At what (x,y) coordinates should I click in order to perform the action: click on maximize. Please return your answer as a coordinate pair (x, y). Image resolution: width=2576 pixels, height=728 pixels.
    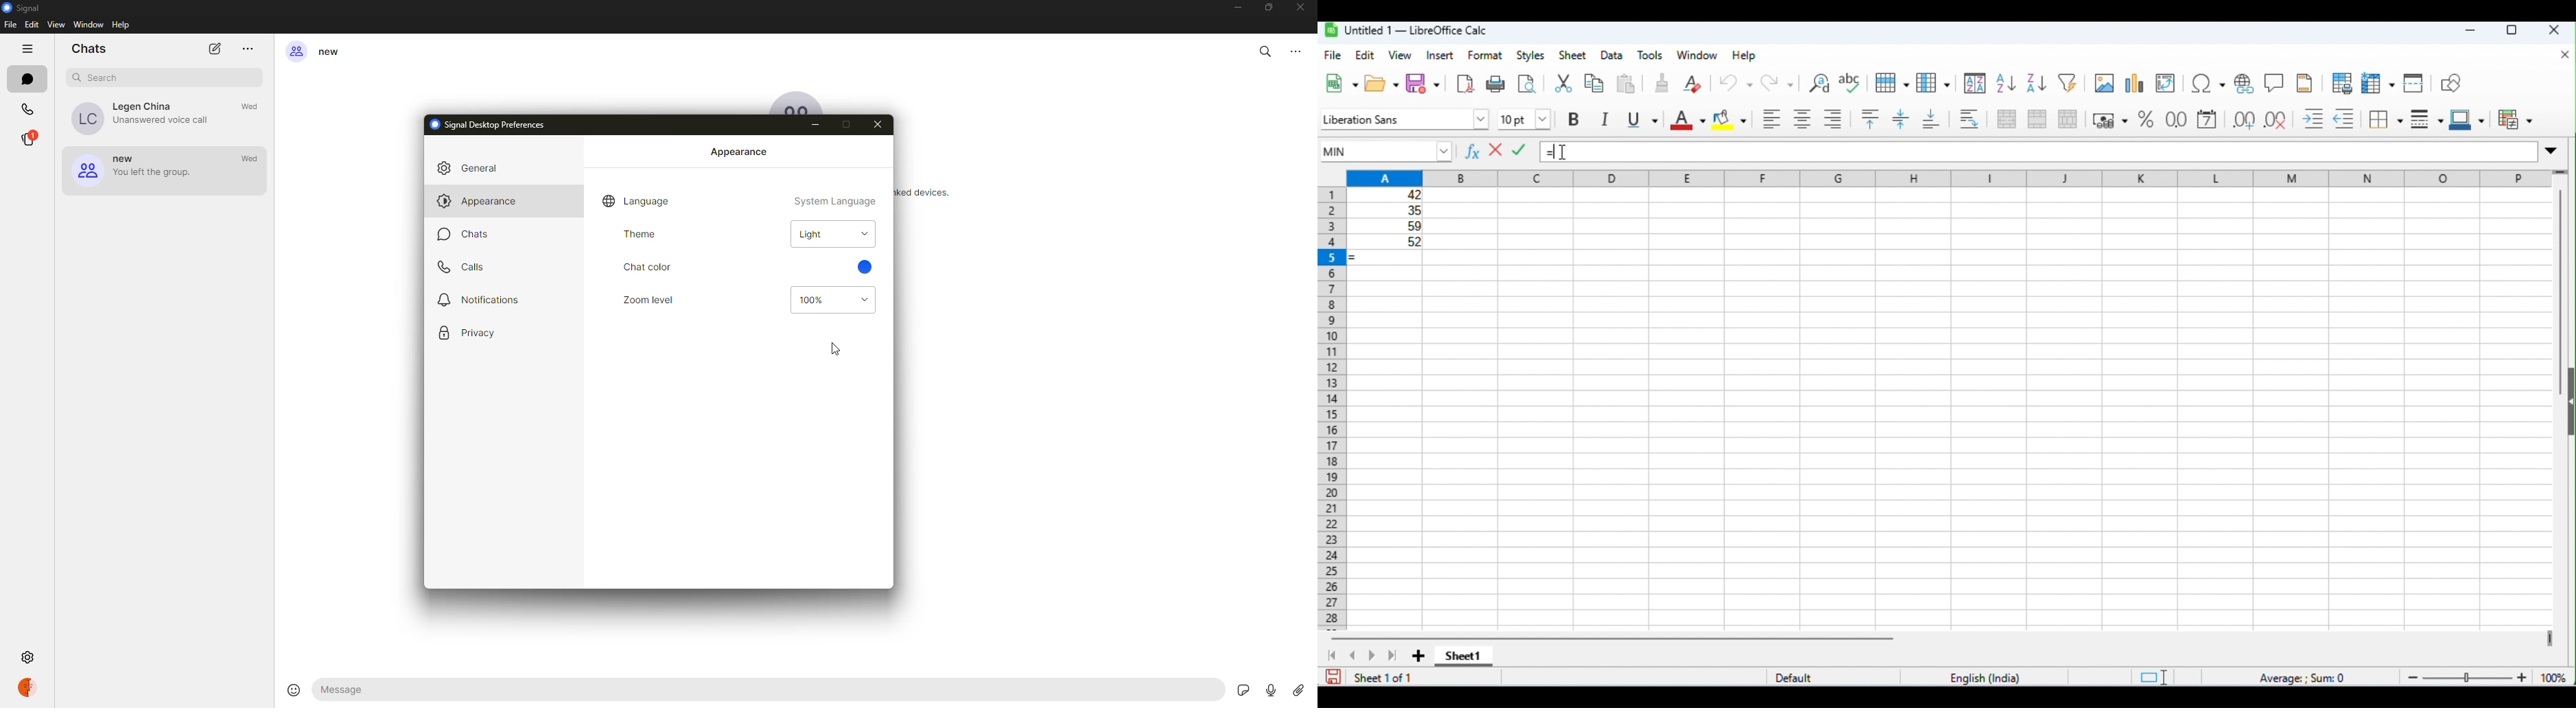
    Looking at the image, I should click on (2512, 31).